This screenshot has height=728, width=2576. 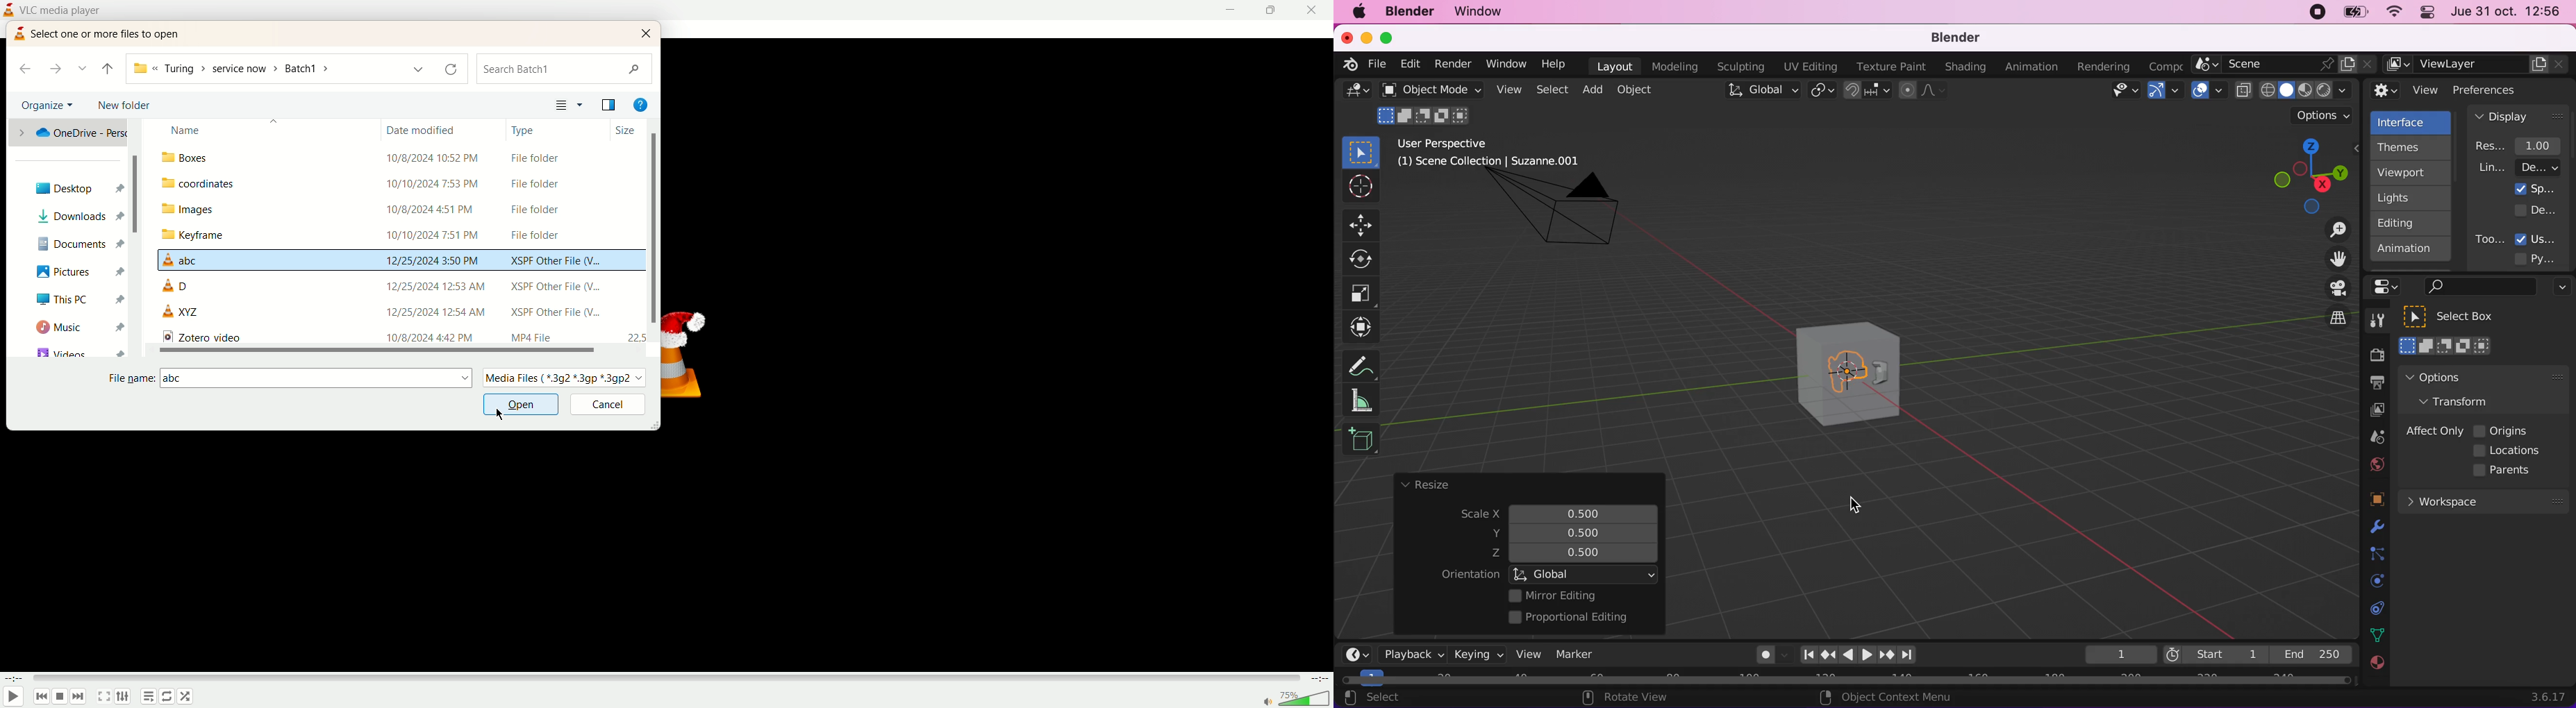 What do you see at coordinates (78, 325) in the screenshot?
I see `music` at bounding box center [78, 325].